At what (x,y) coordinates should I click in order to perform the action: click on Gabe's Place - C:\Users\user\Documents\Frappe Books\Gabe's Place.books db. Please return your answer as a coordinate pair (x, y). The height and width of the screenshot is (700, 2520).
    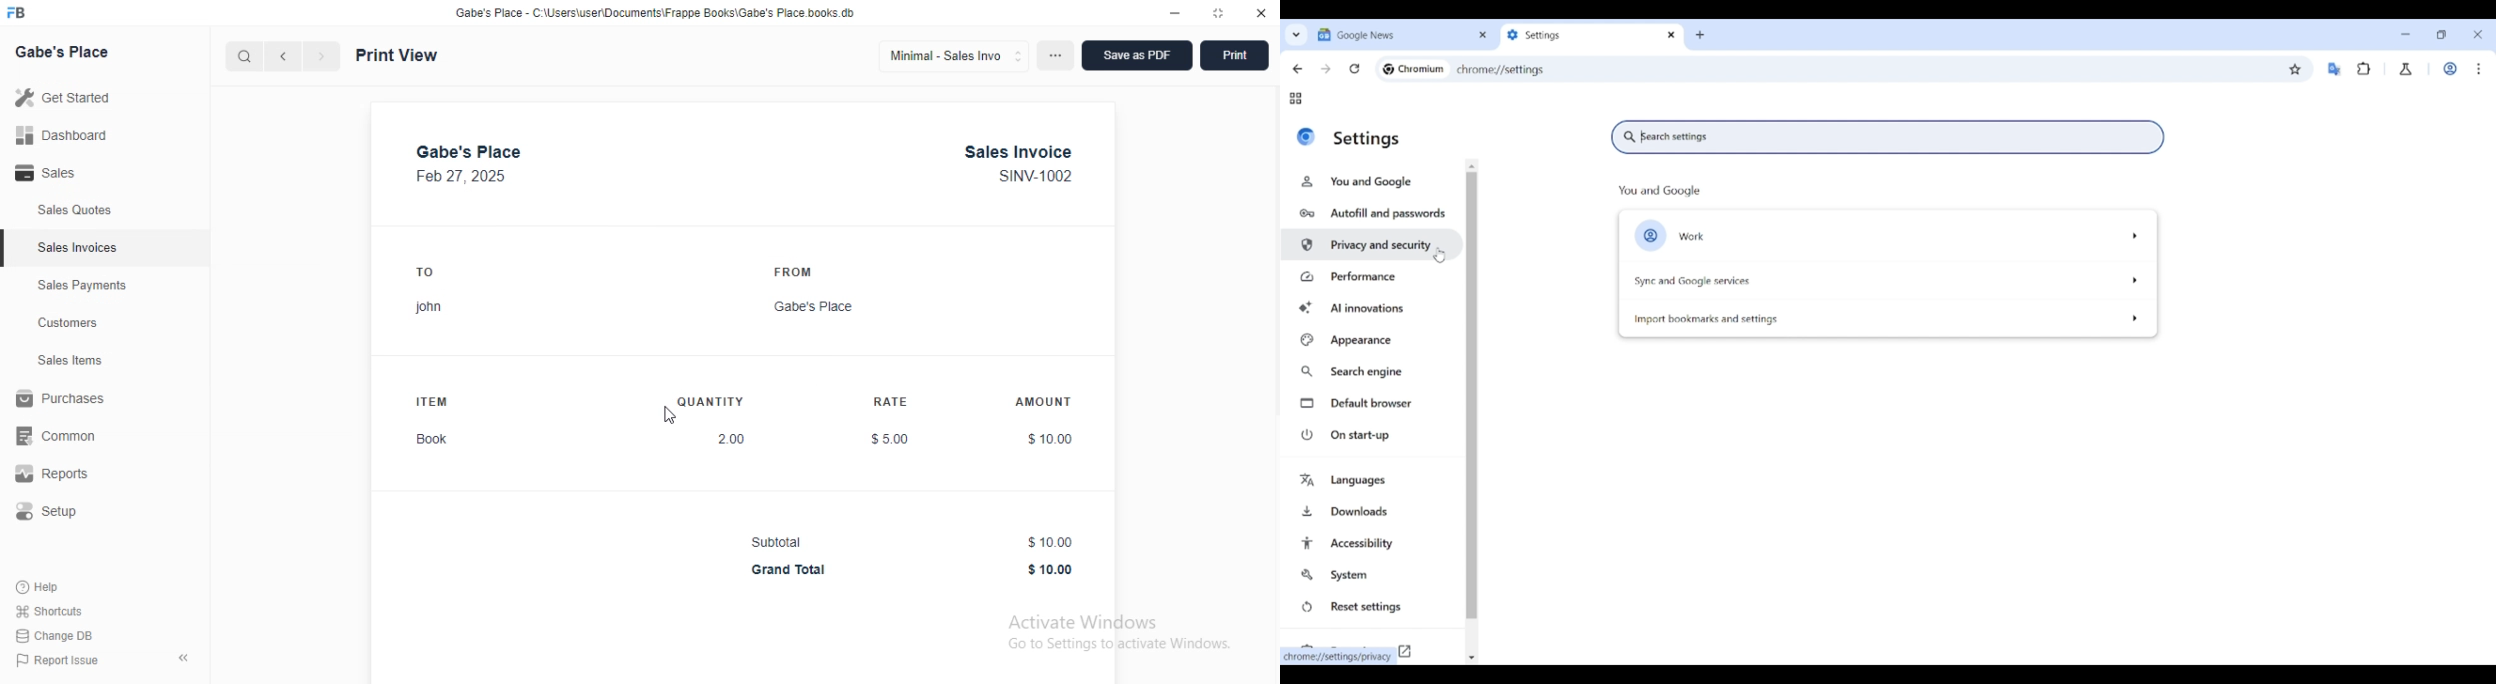
    Looking at the image, I should click on (655, 13).